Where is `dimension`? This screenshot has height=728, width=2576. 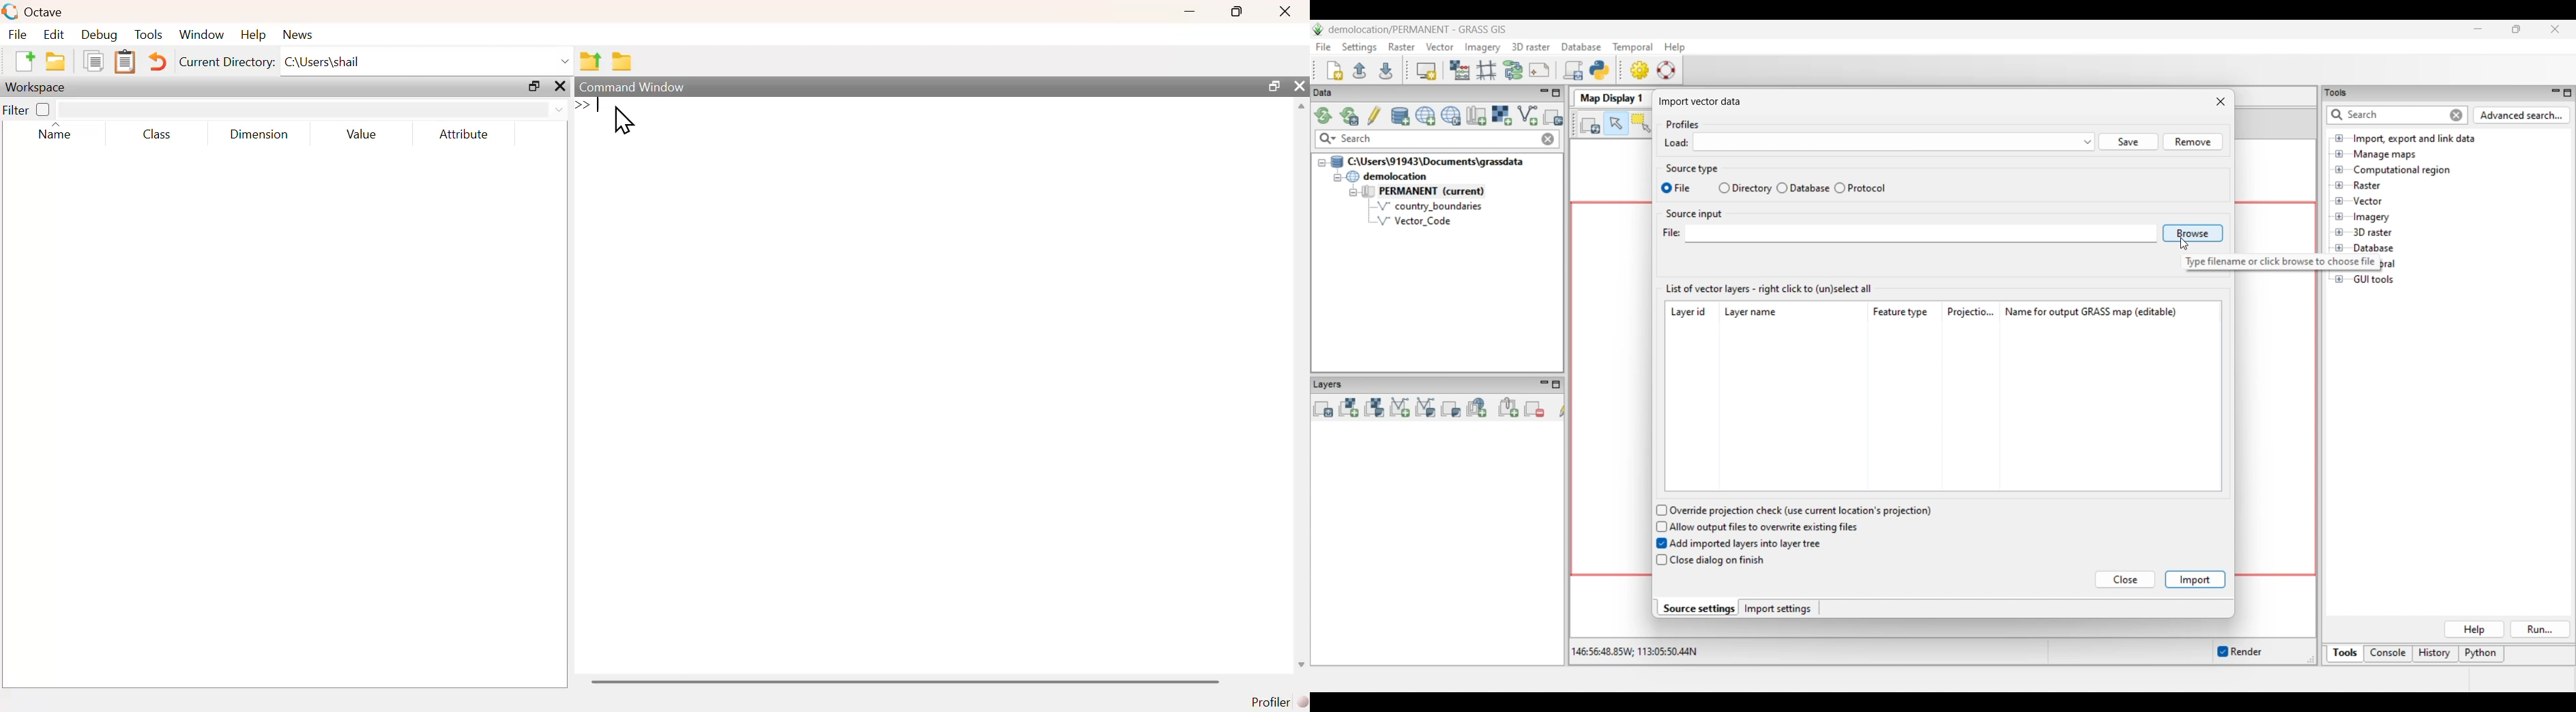 dimension is located at coordinates (263, 136).